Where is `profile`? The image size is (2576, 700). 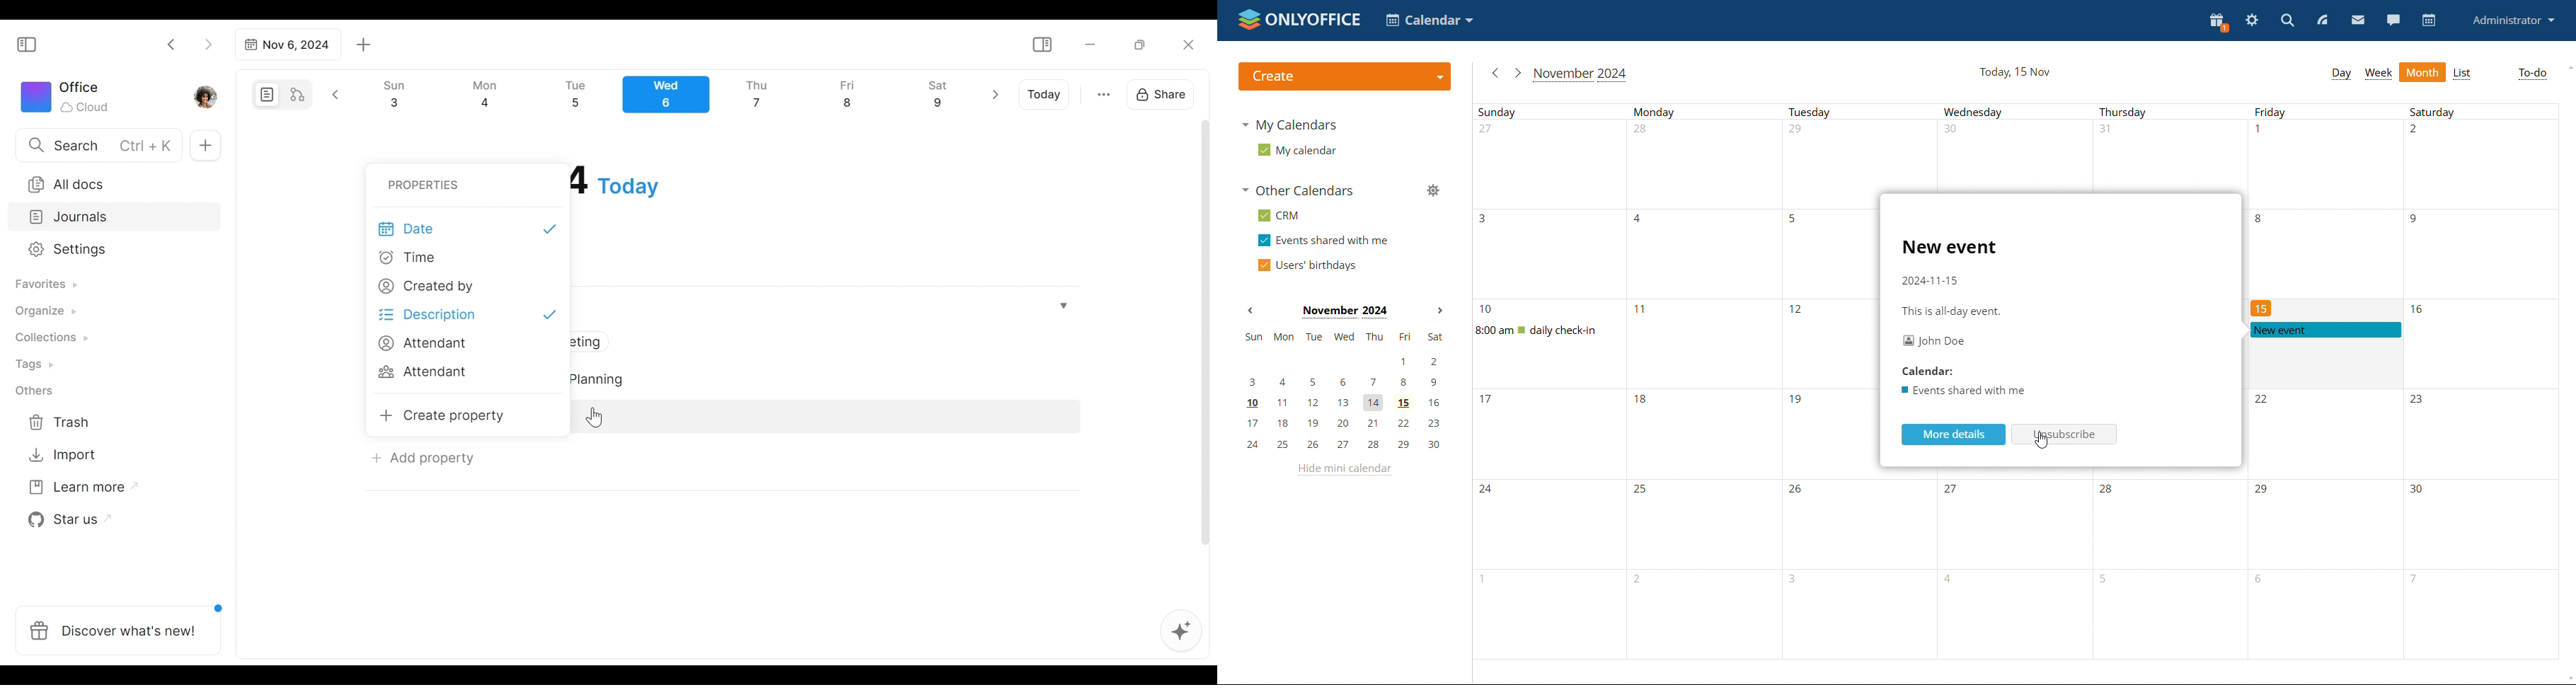
profile is located at coordinates (2512, 21).